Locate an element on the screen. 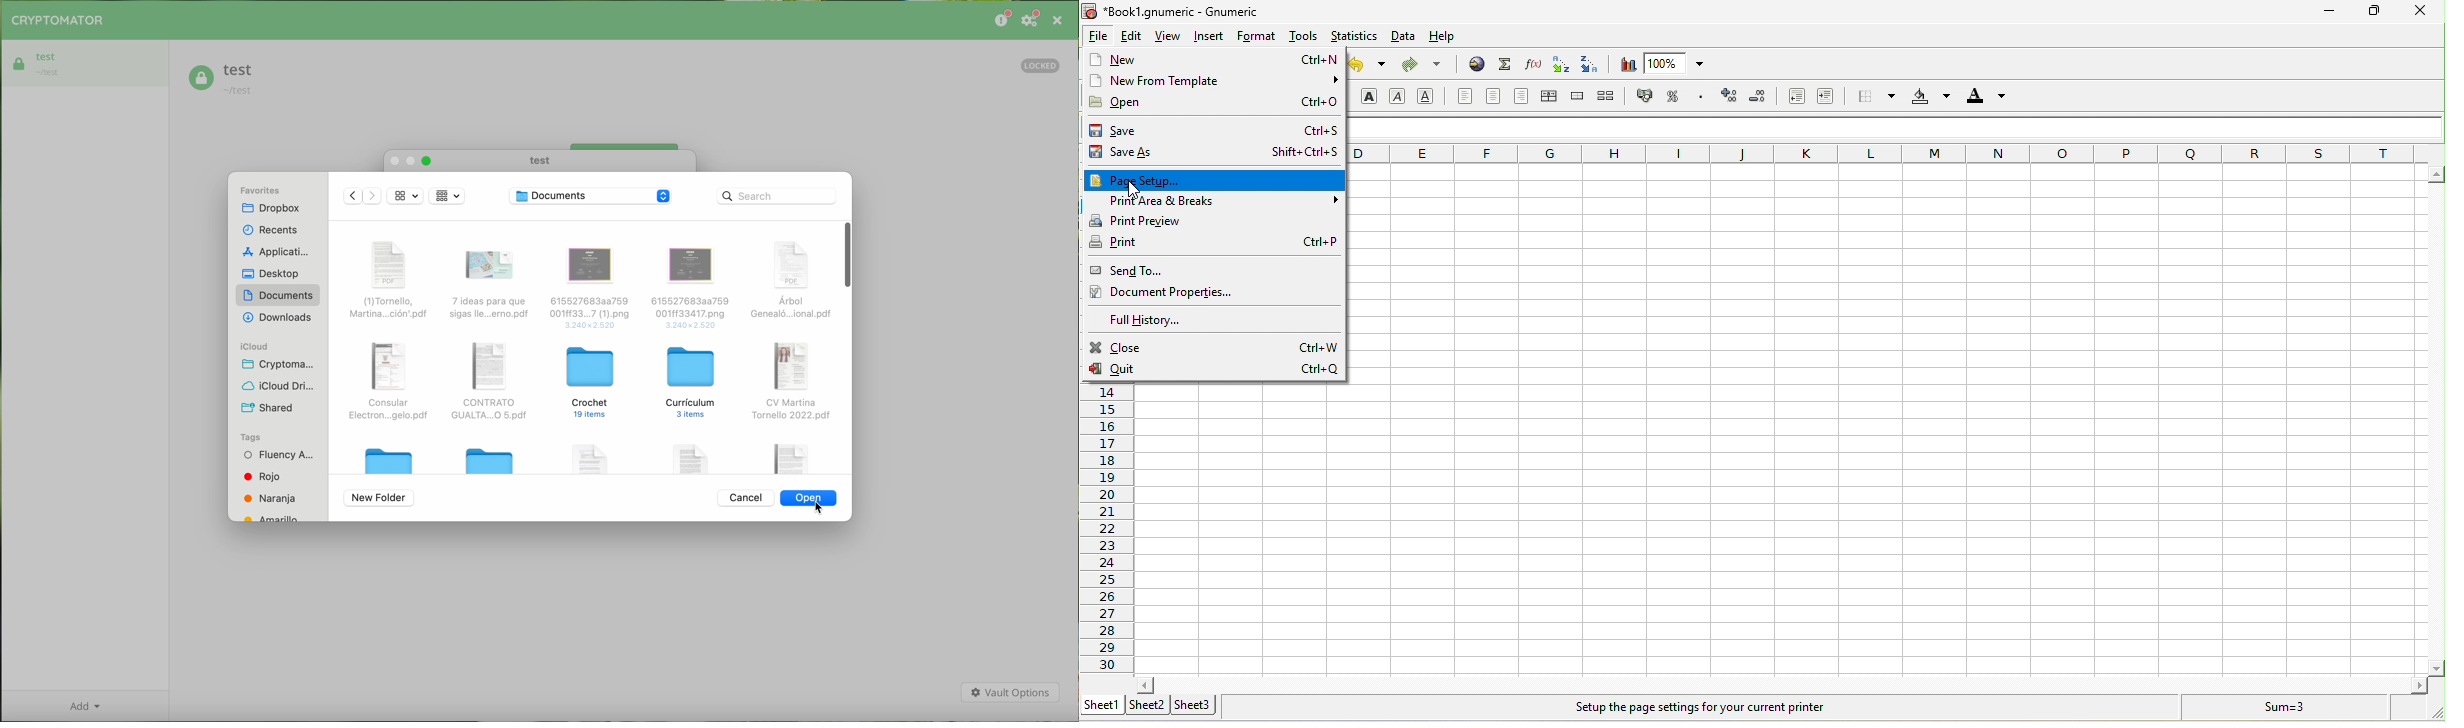  bold is located at coordinates (1370, 96).